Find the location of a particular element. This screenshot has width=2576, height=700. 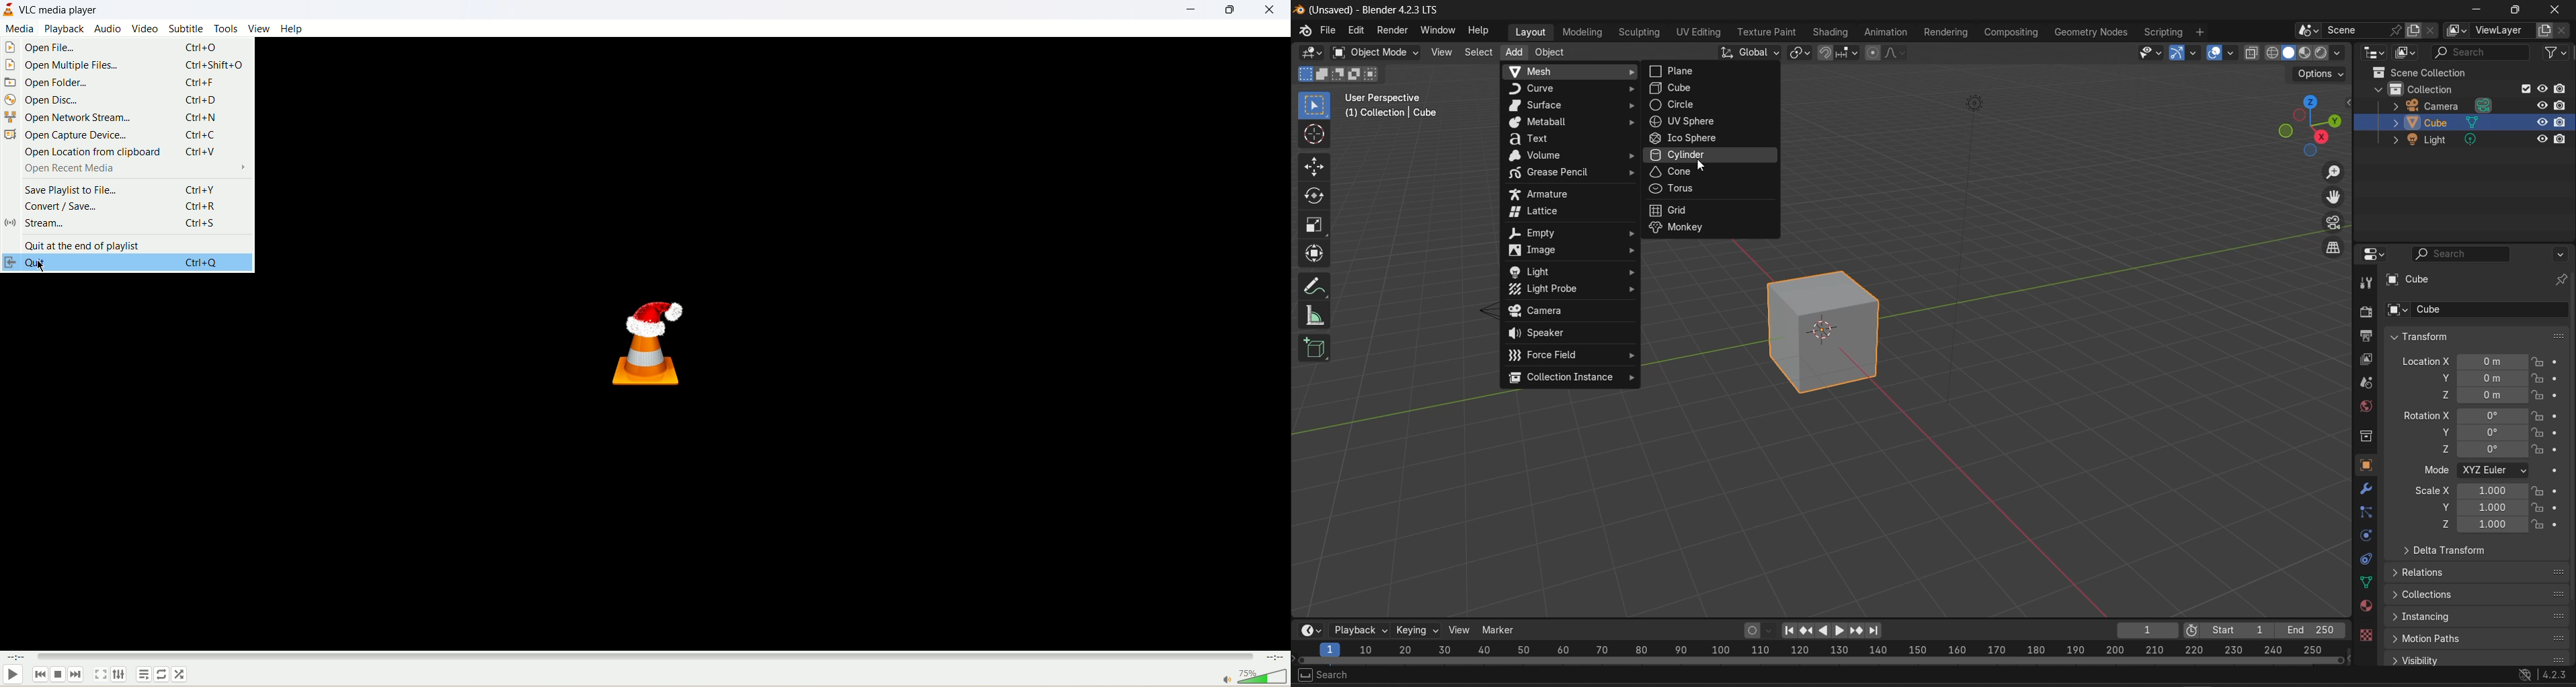

geometry nodes is located at coordinates (2092, 30).